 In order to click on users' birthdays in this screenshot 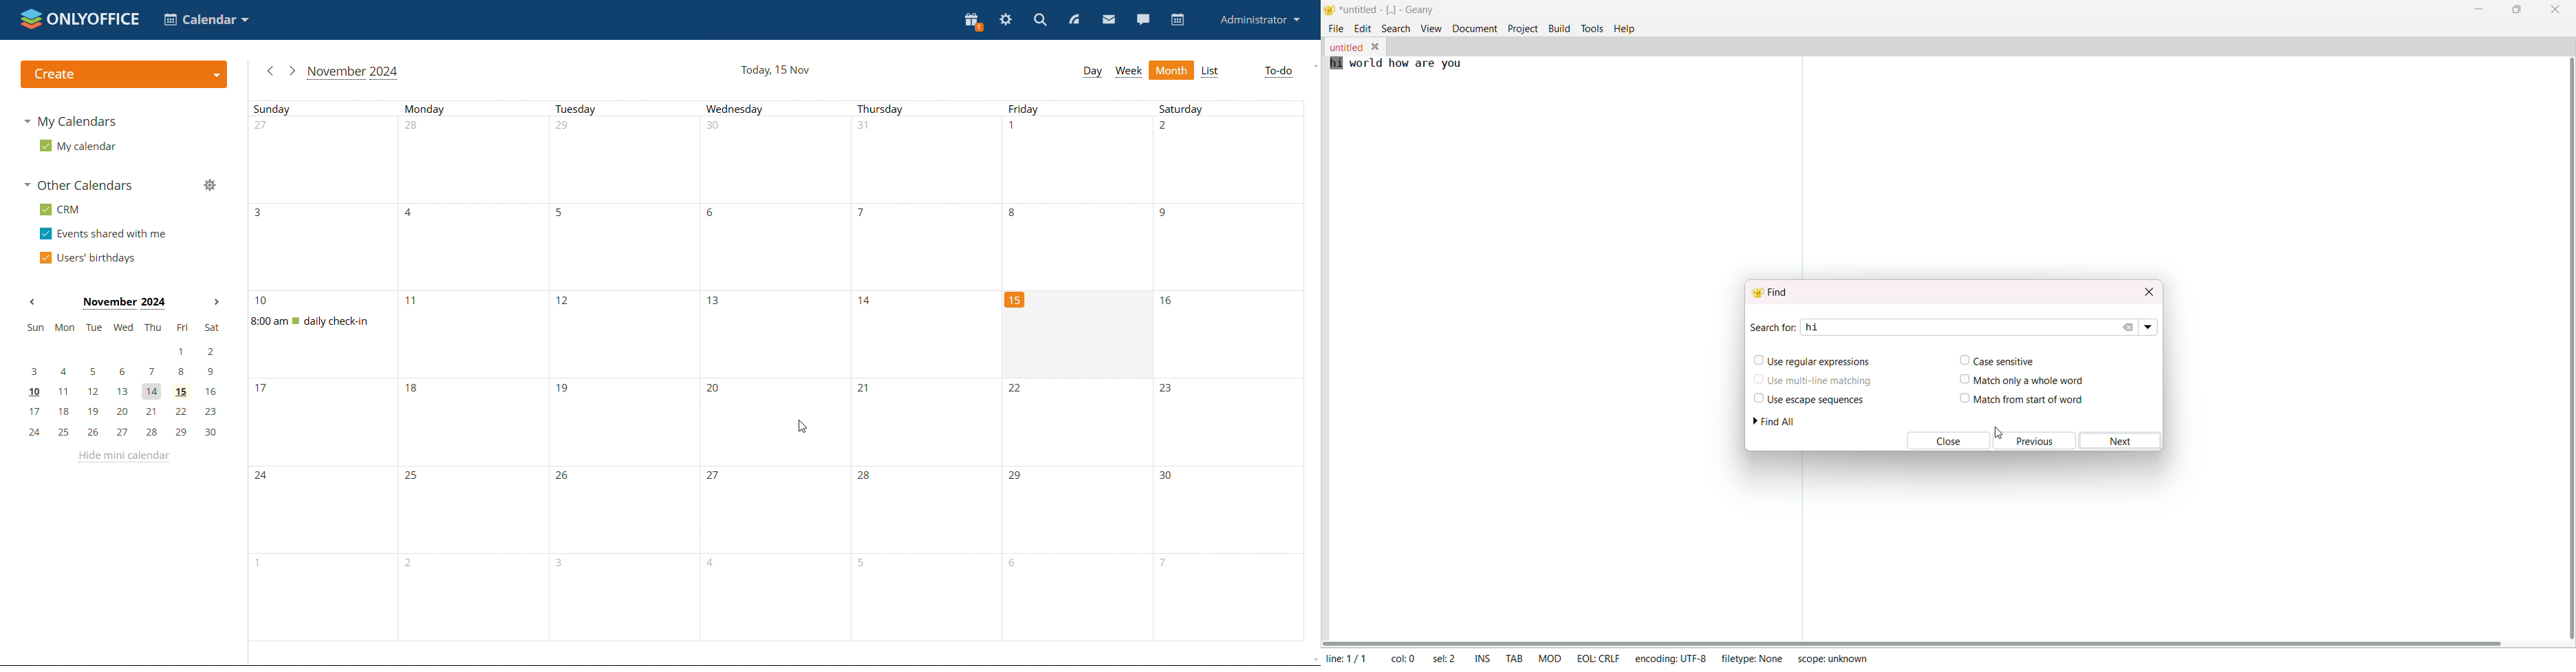, I will do `click(86, 258)`.